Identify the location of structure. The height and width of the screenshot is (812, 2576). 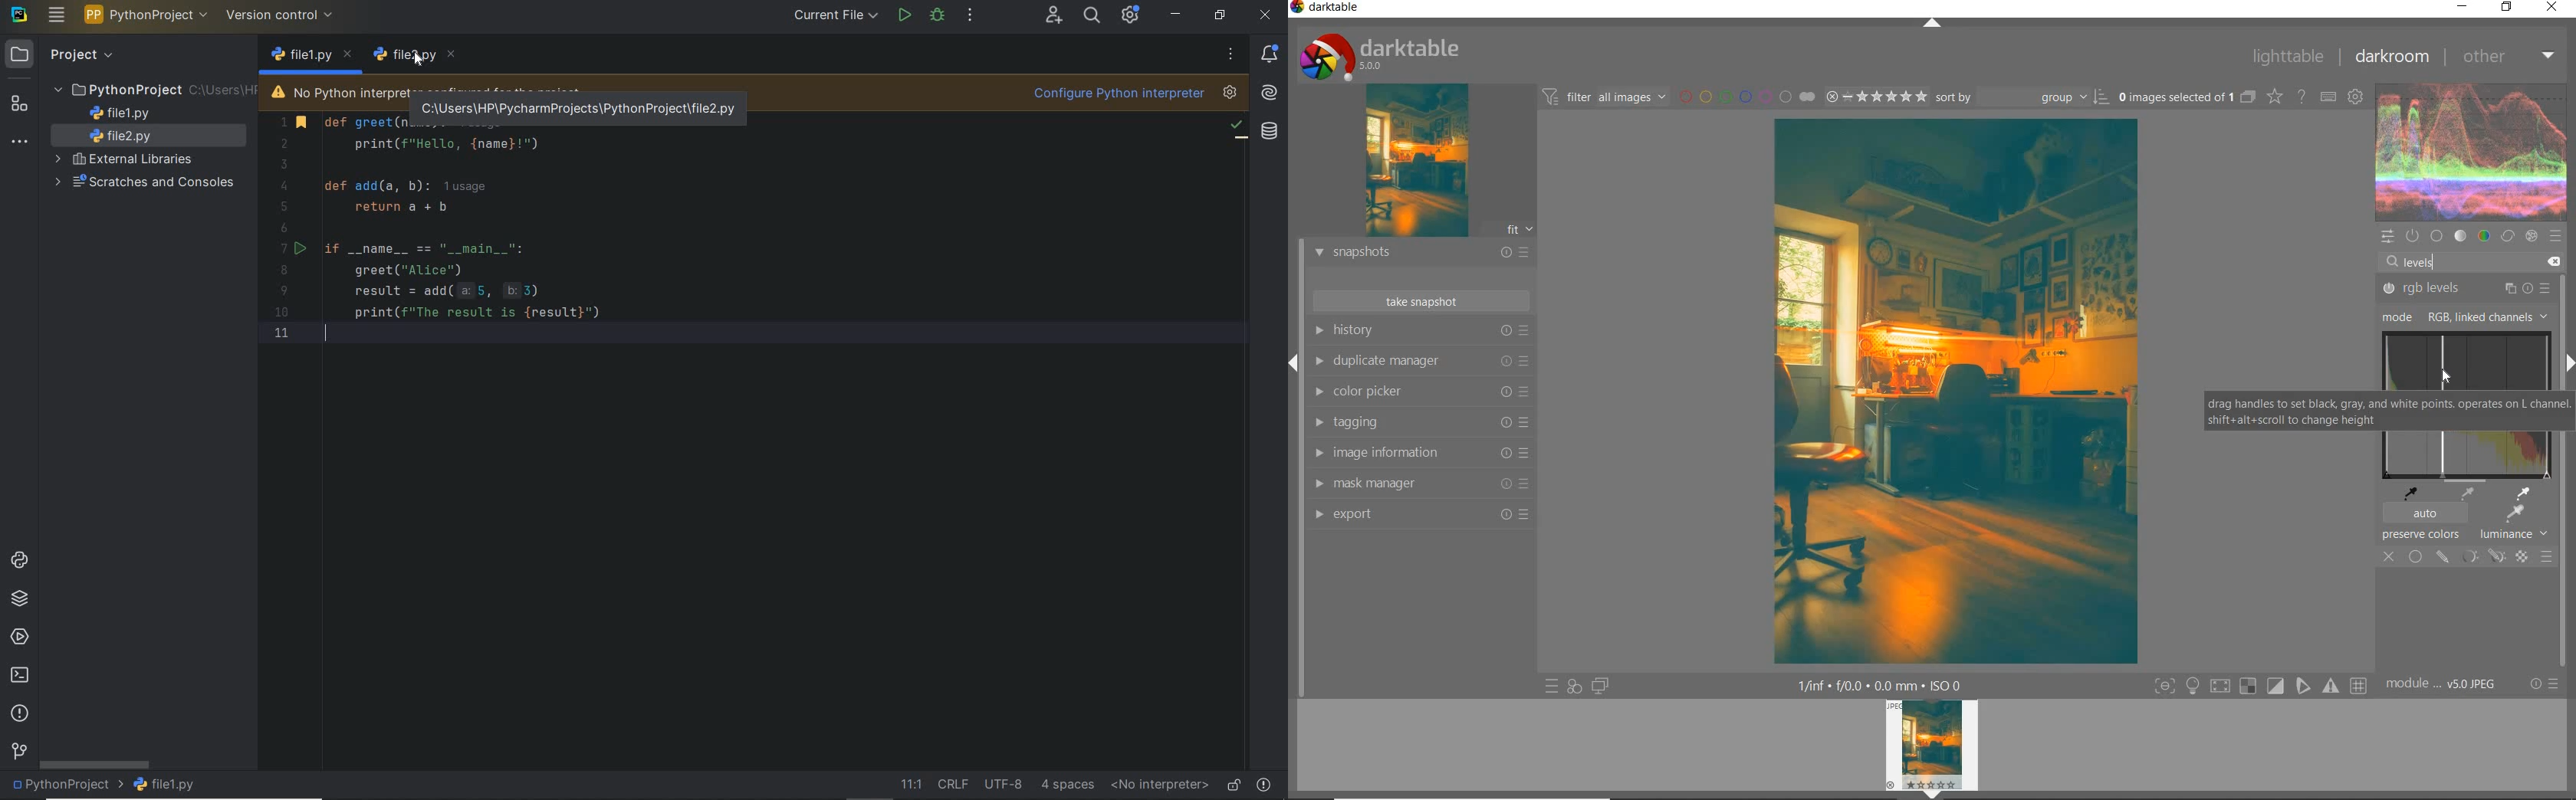
(23, 106).